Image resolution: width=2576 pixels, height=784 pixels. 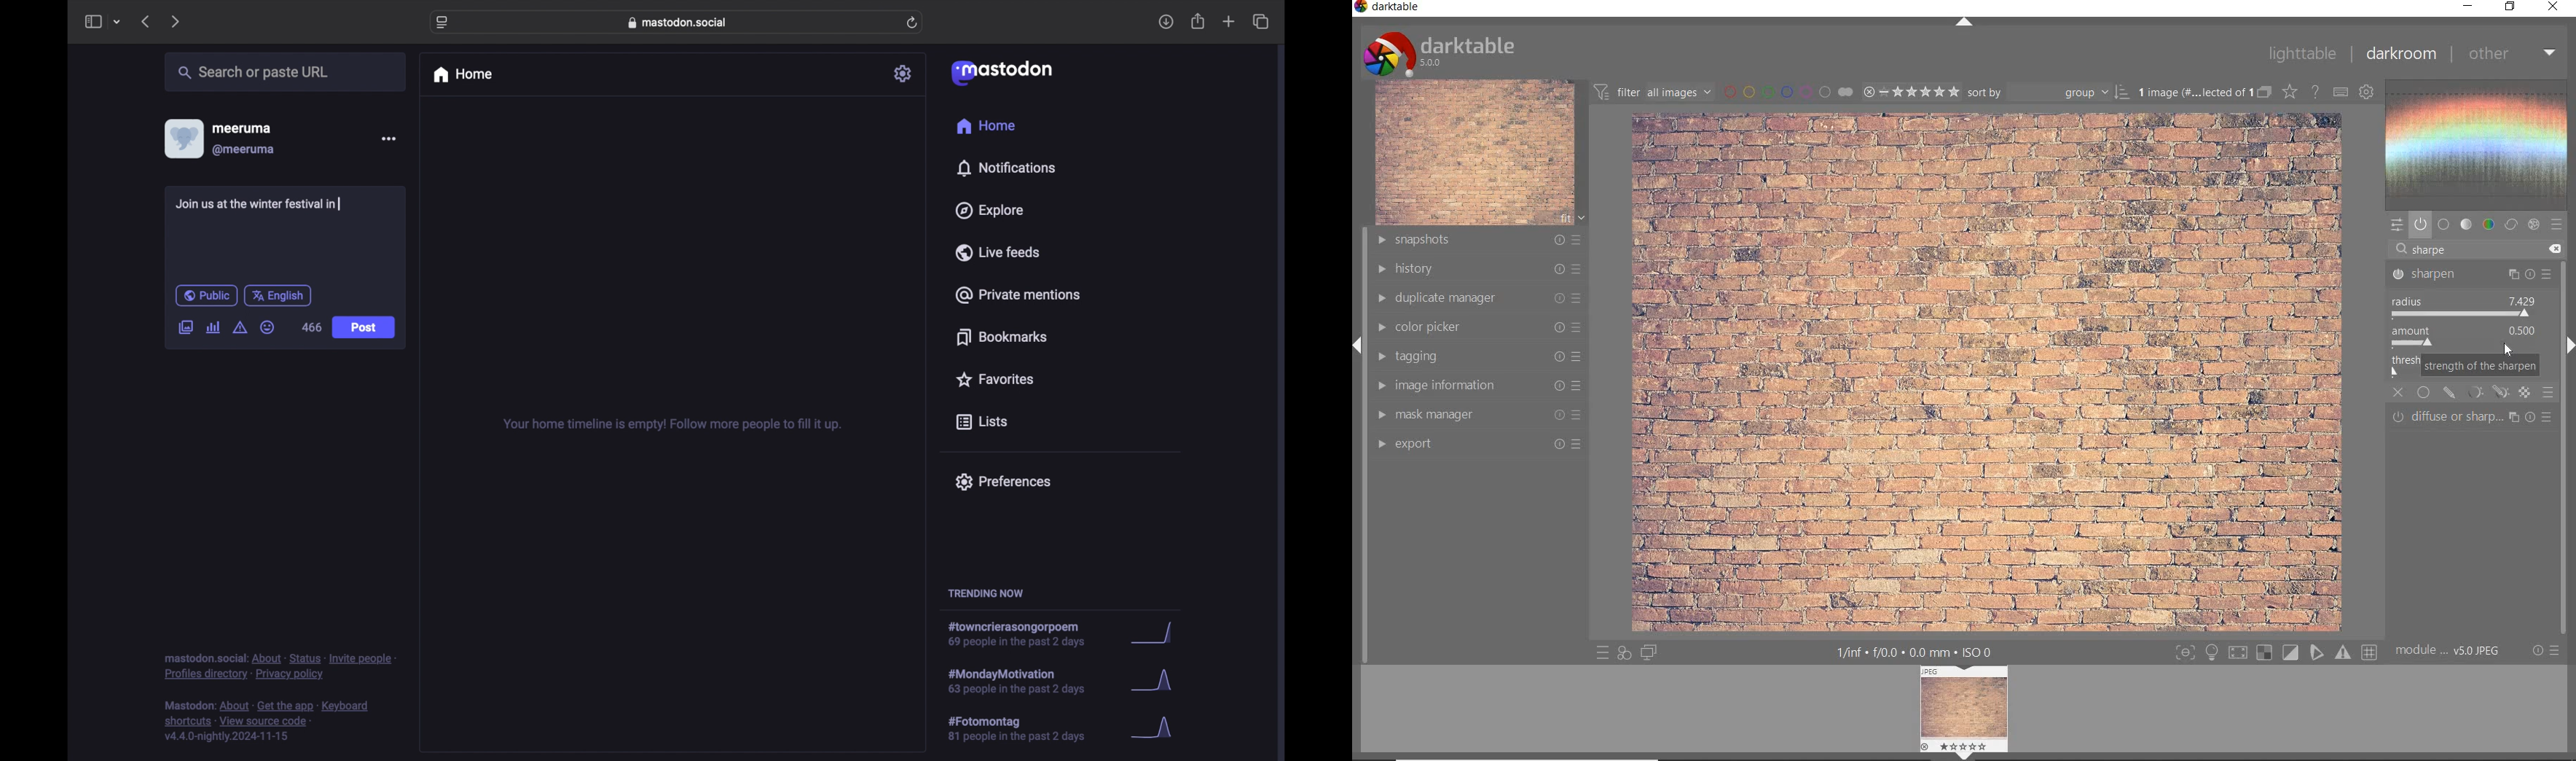 What do you see at coordinates (2048, 93) in the screenshot?
I see `sort by group` at bounding box center [2048, 93].